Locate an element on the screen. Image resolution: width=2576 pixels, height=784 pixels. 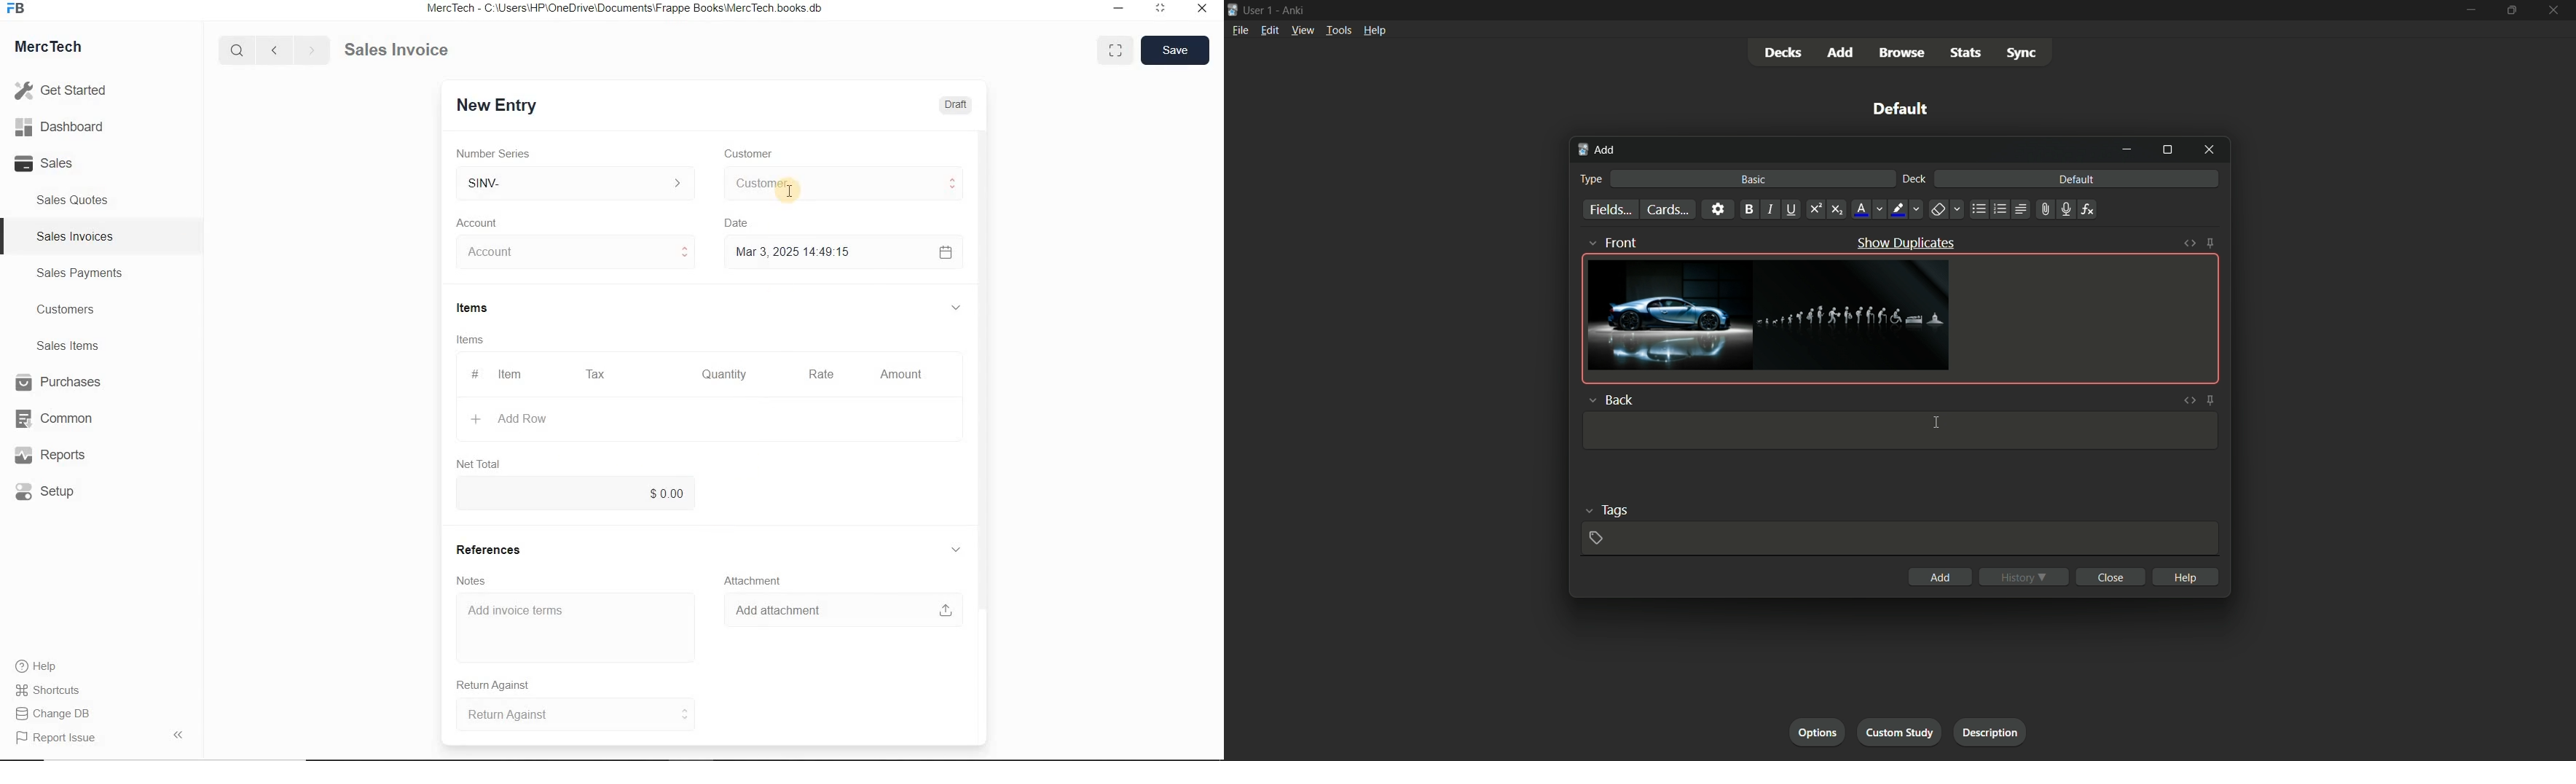
Template is located at coordinates (1900, 431).